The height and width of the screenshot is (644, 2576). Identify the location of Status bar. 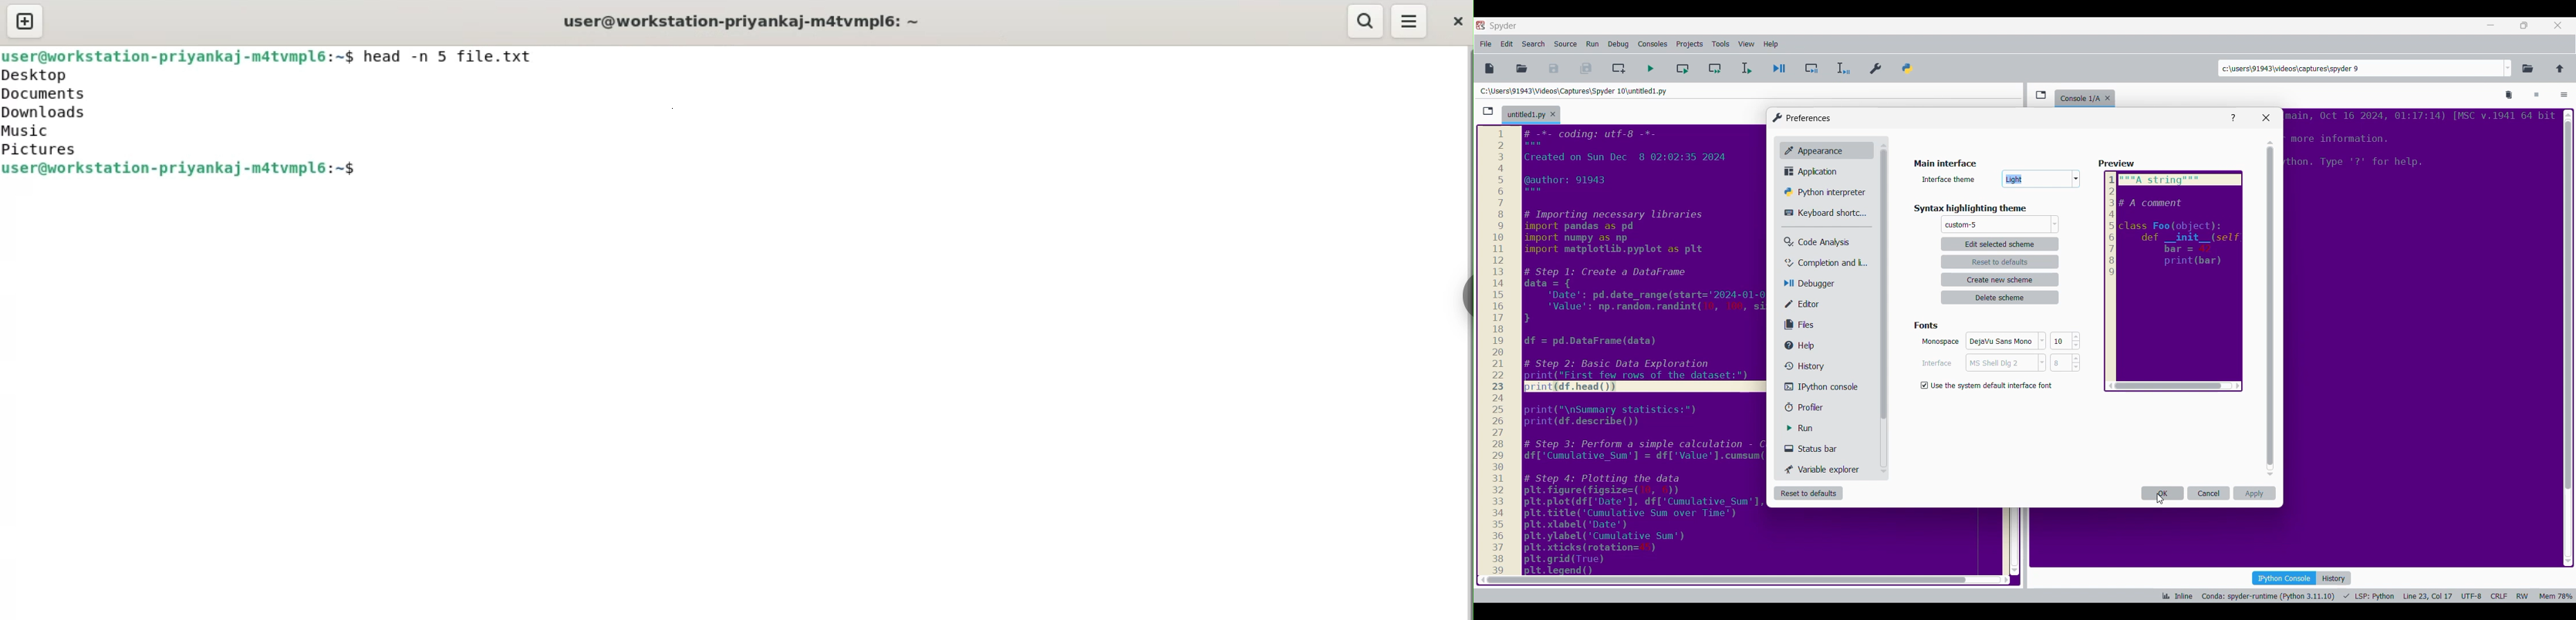
(1815, 448).